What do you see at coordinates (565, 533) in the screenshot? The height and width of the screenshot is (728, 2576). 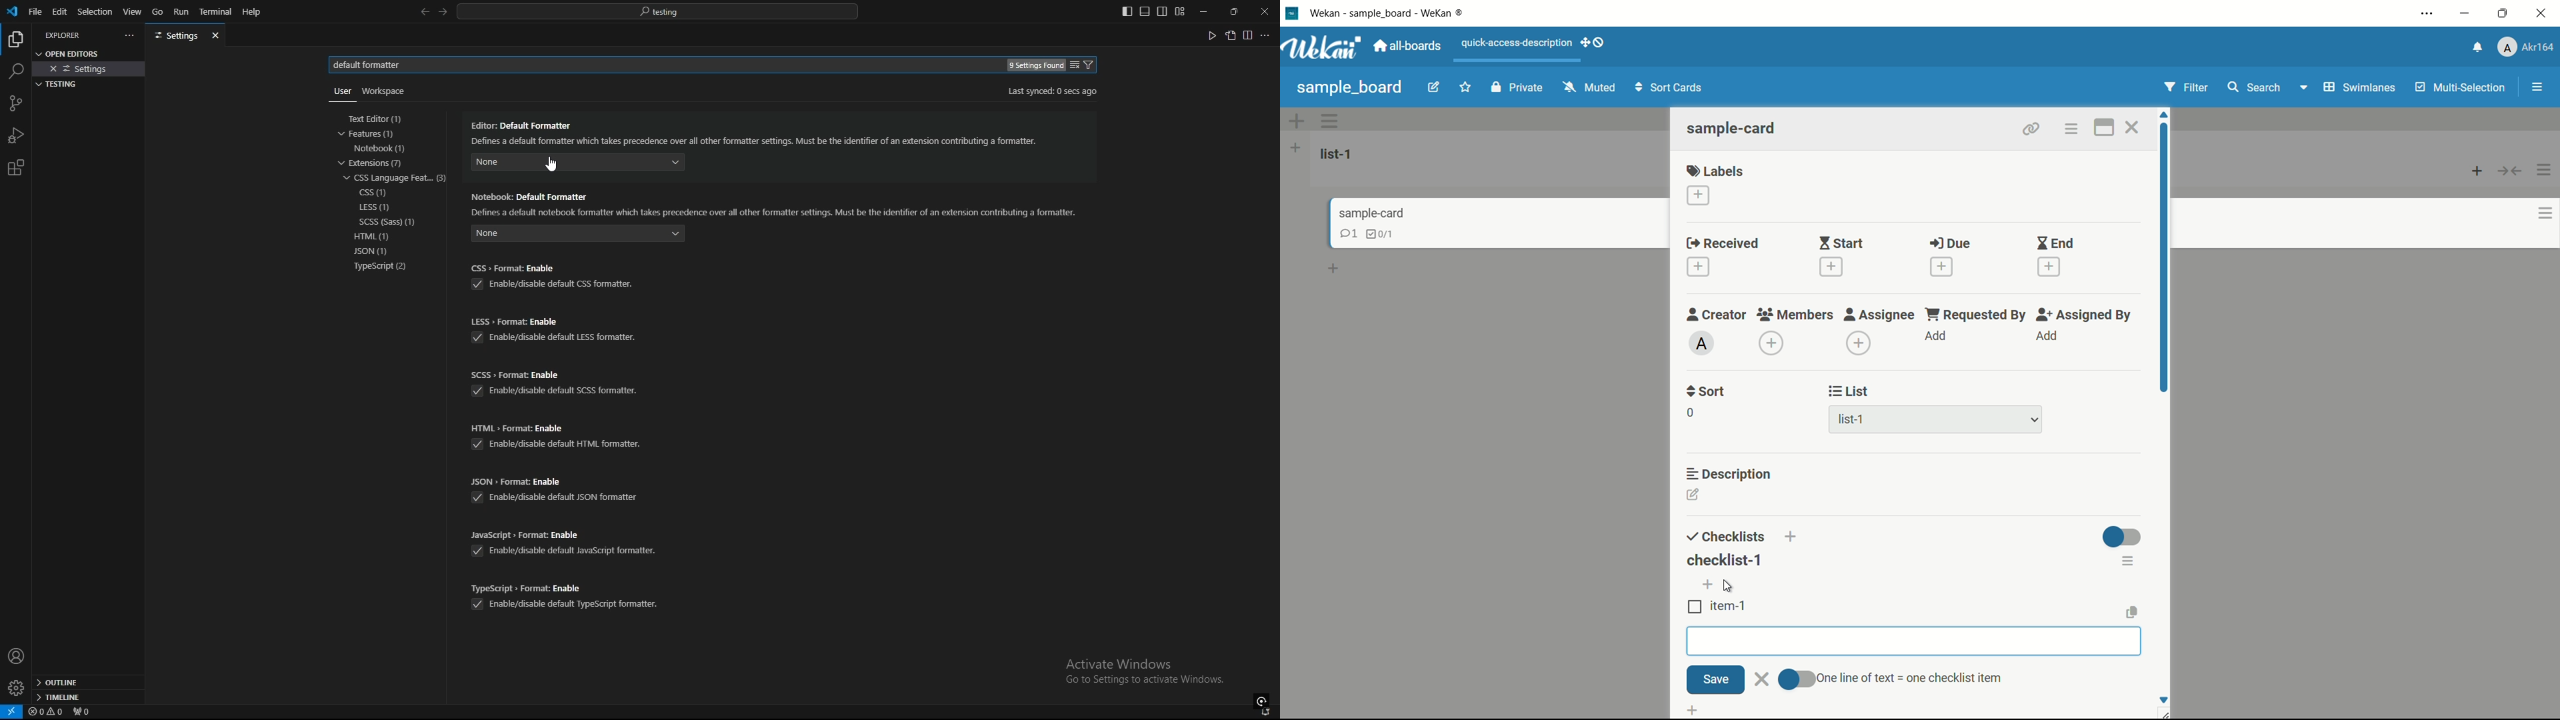 I see `javascript format enable` at bounding box center [565, 533].